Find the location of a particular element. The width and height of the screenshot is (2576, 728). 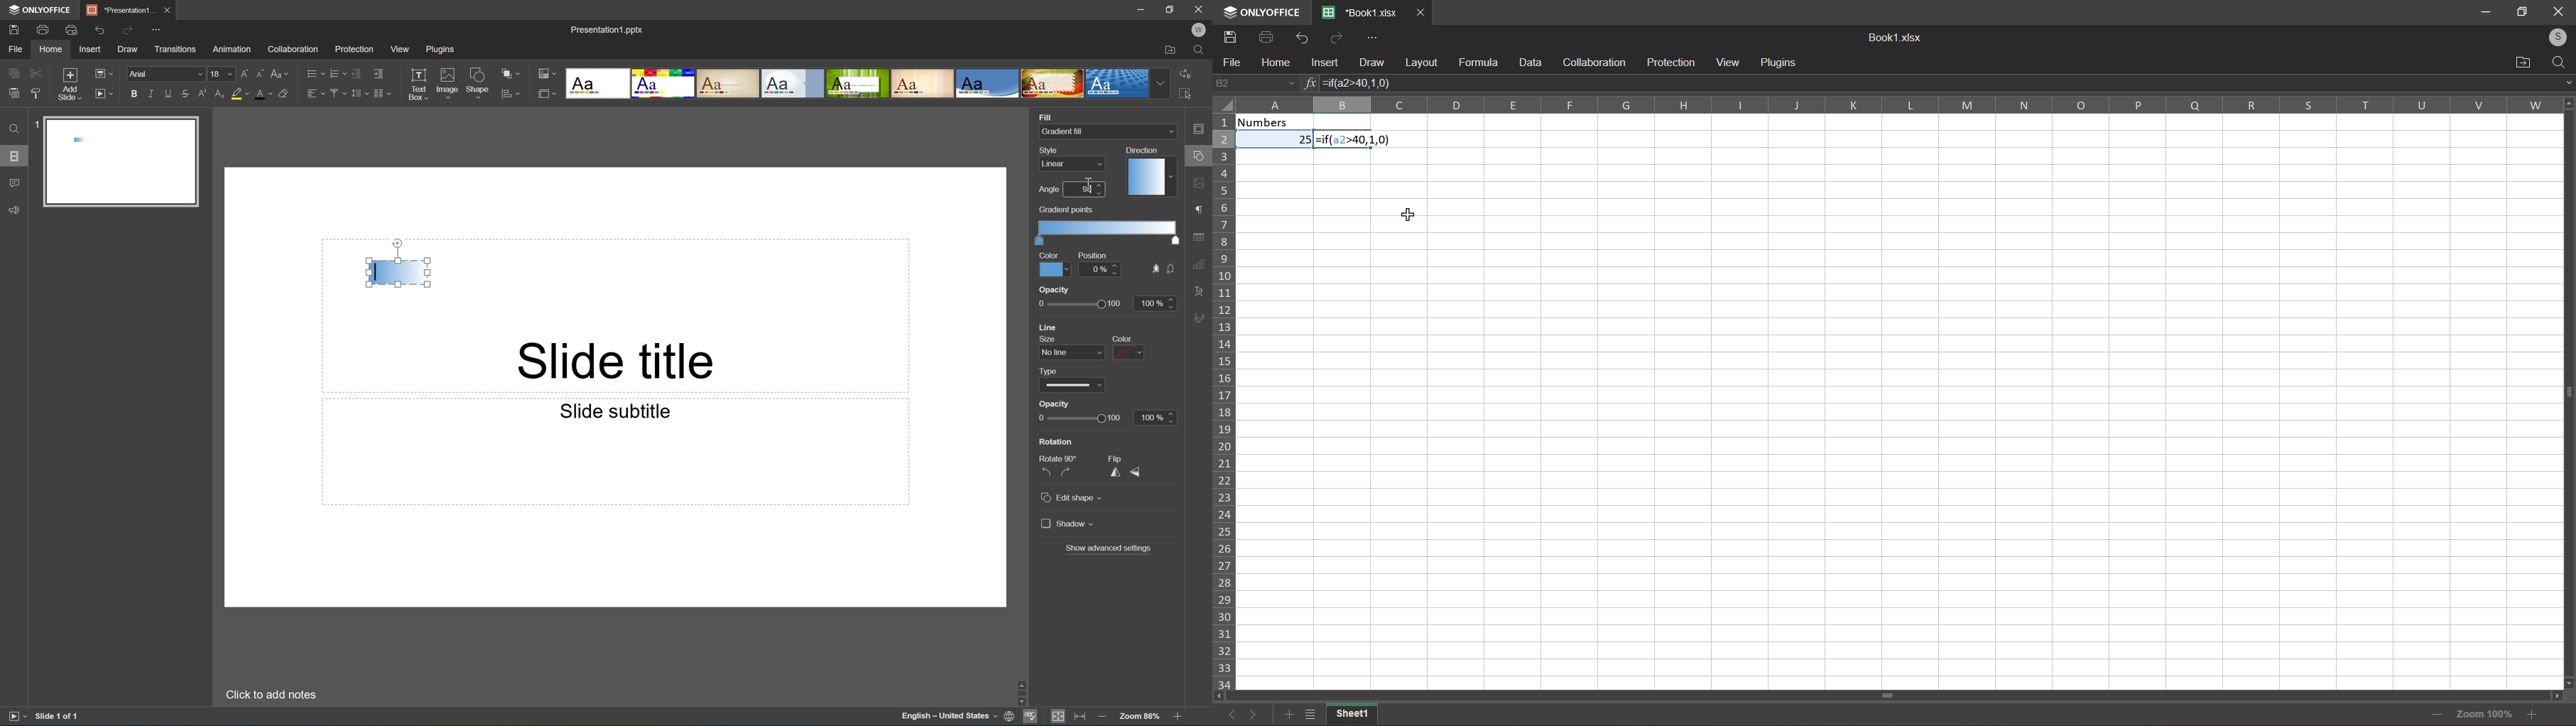

expand is located at coordinates (2564, 82).